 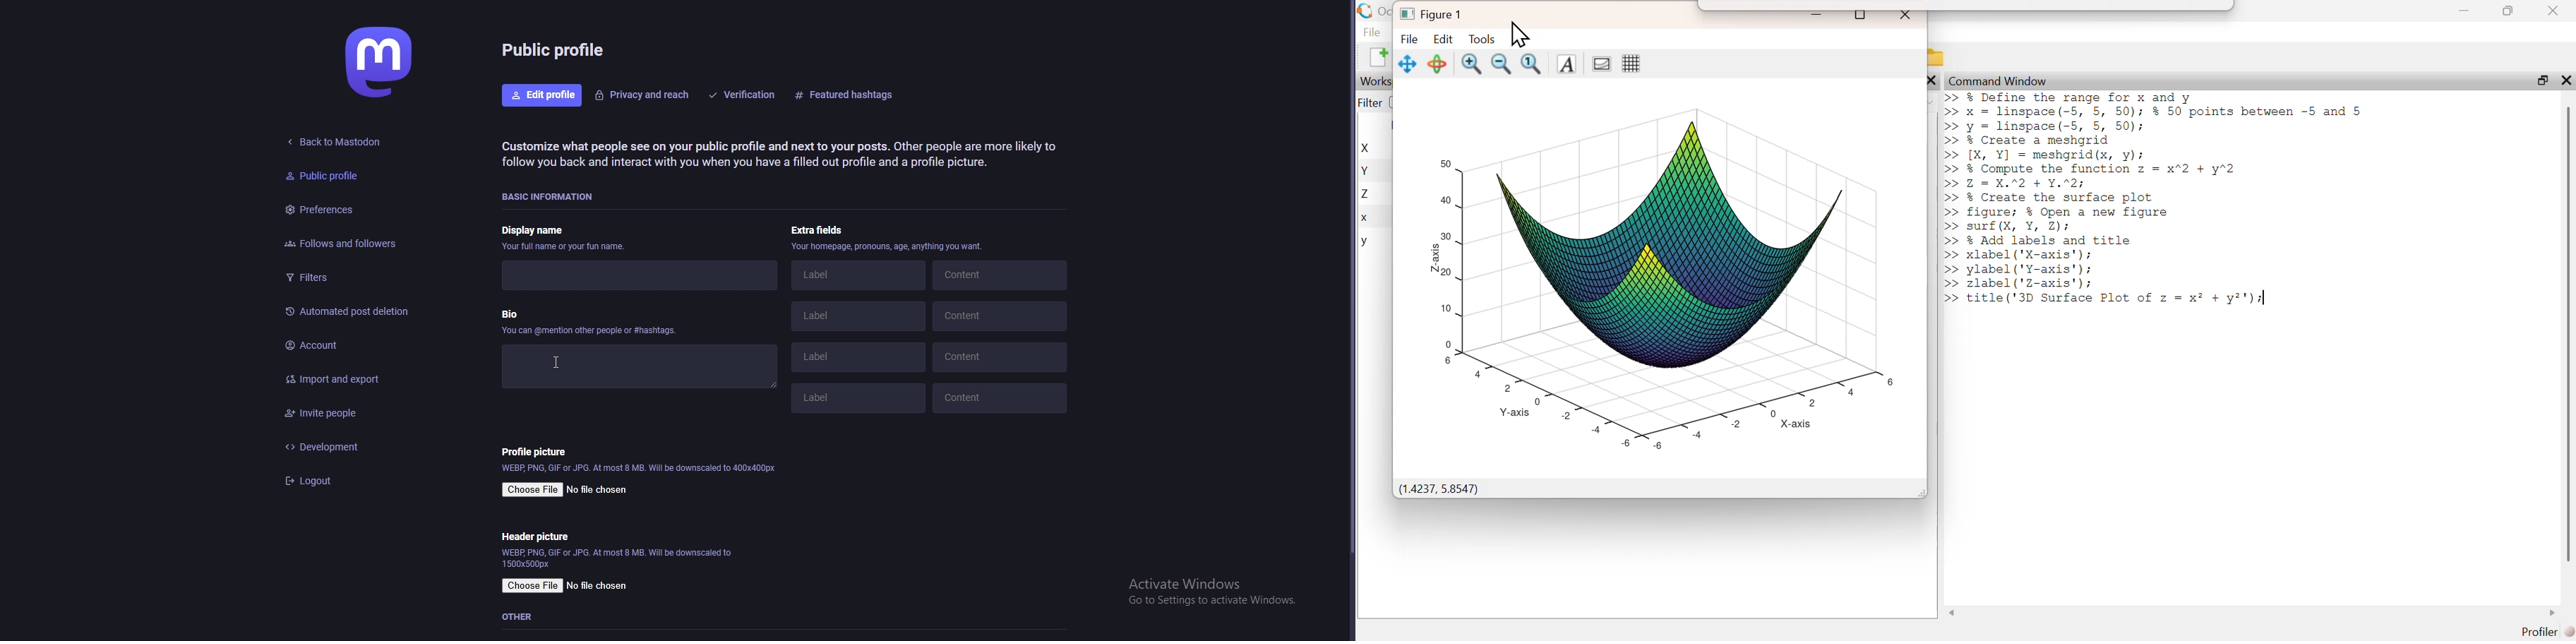 I want to click on zoom out, so click(x=1501, y=63).